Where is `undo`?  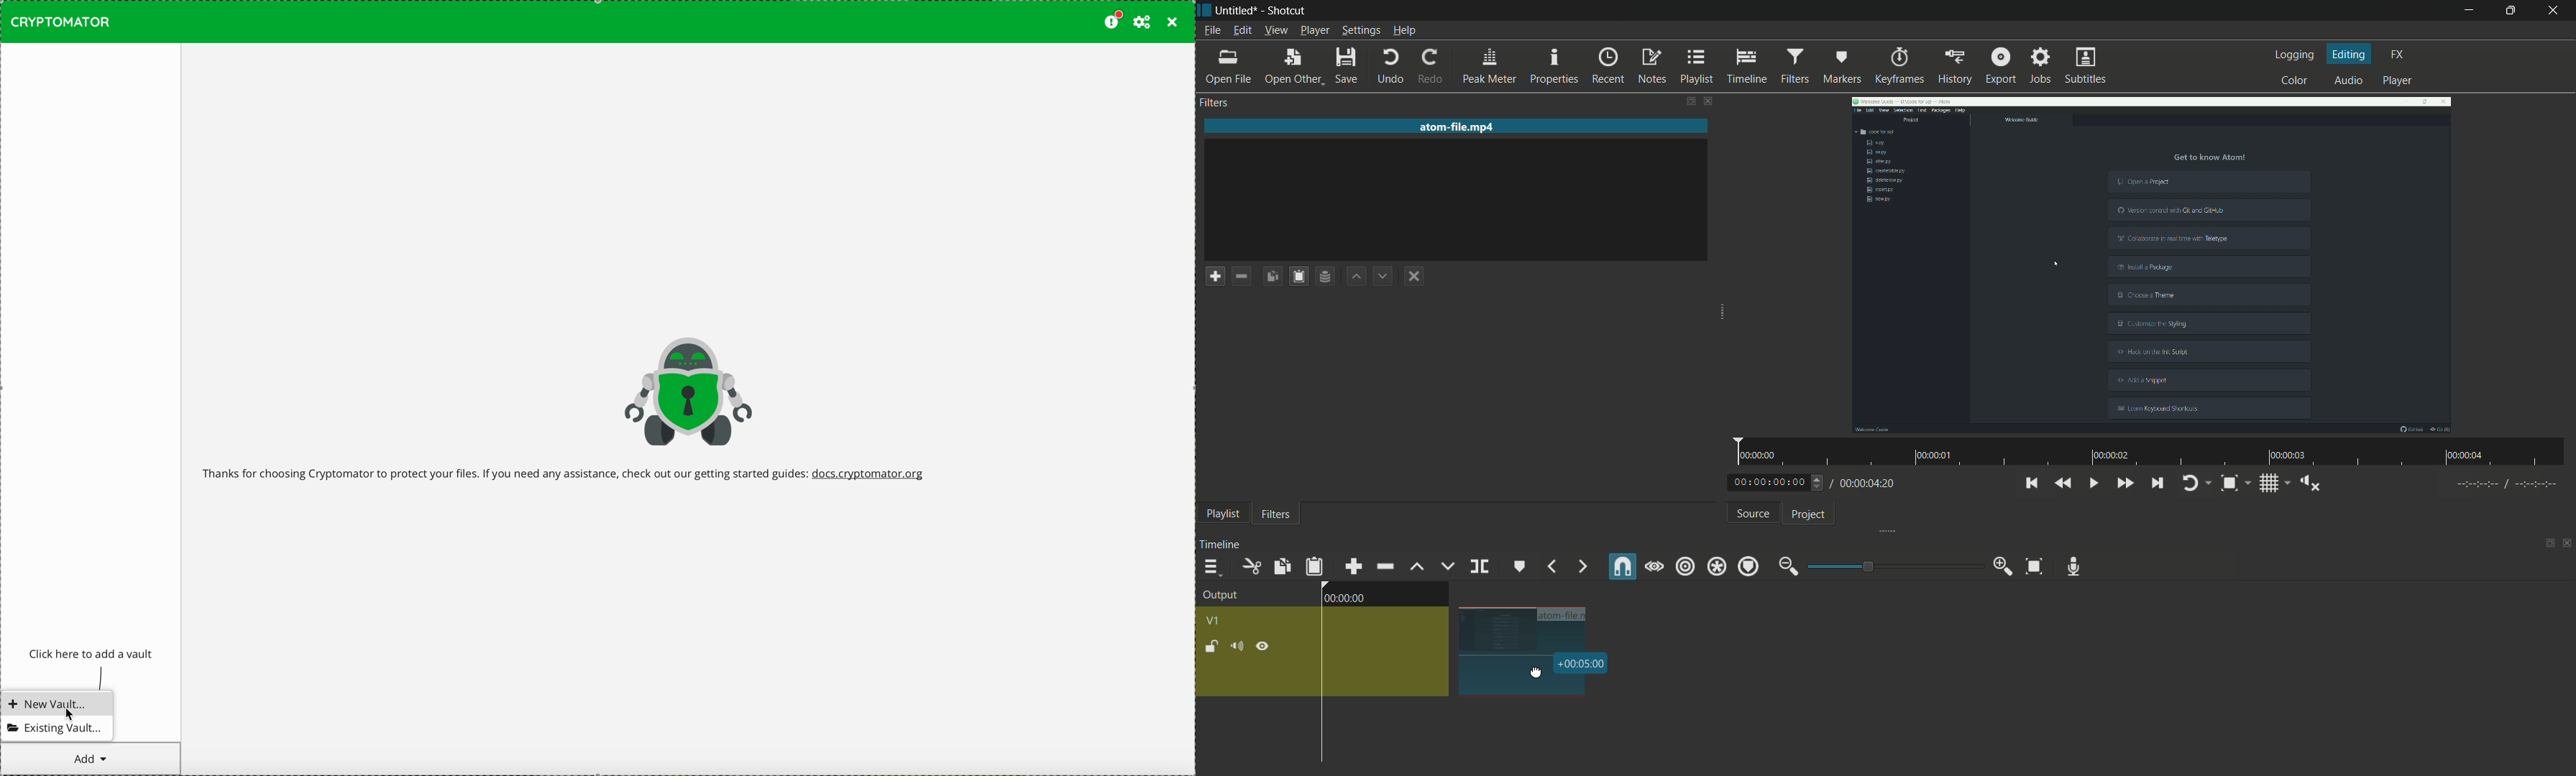
undo is located at coordinates (1390, 67).